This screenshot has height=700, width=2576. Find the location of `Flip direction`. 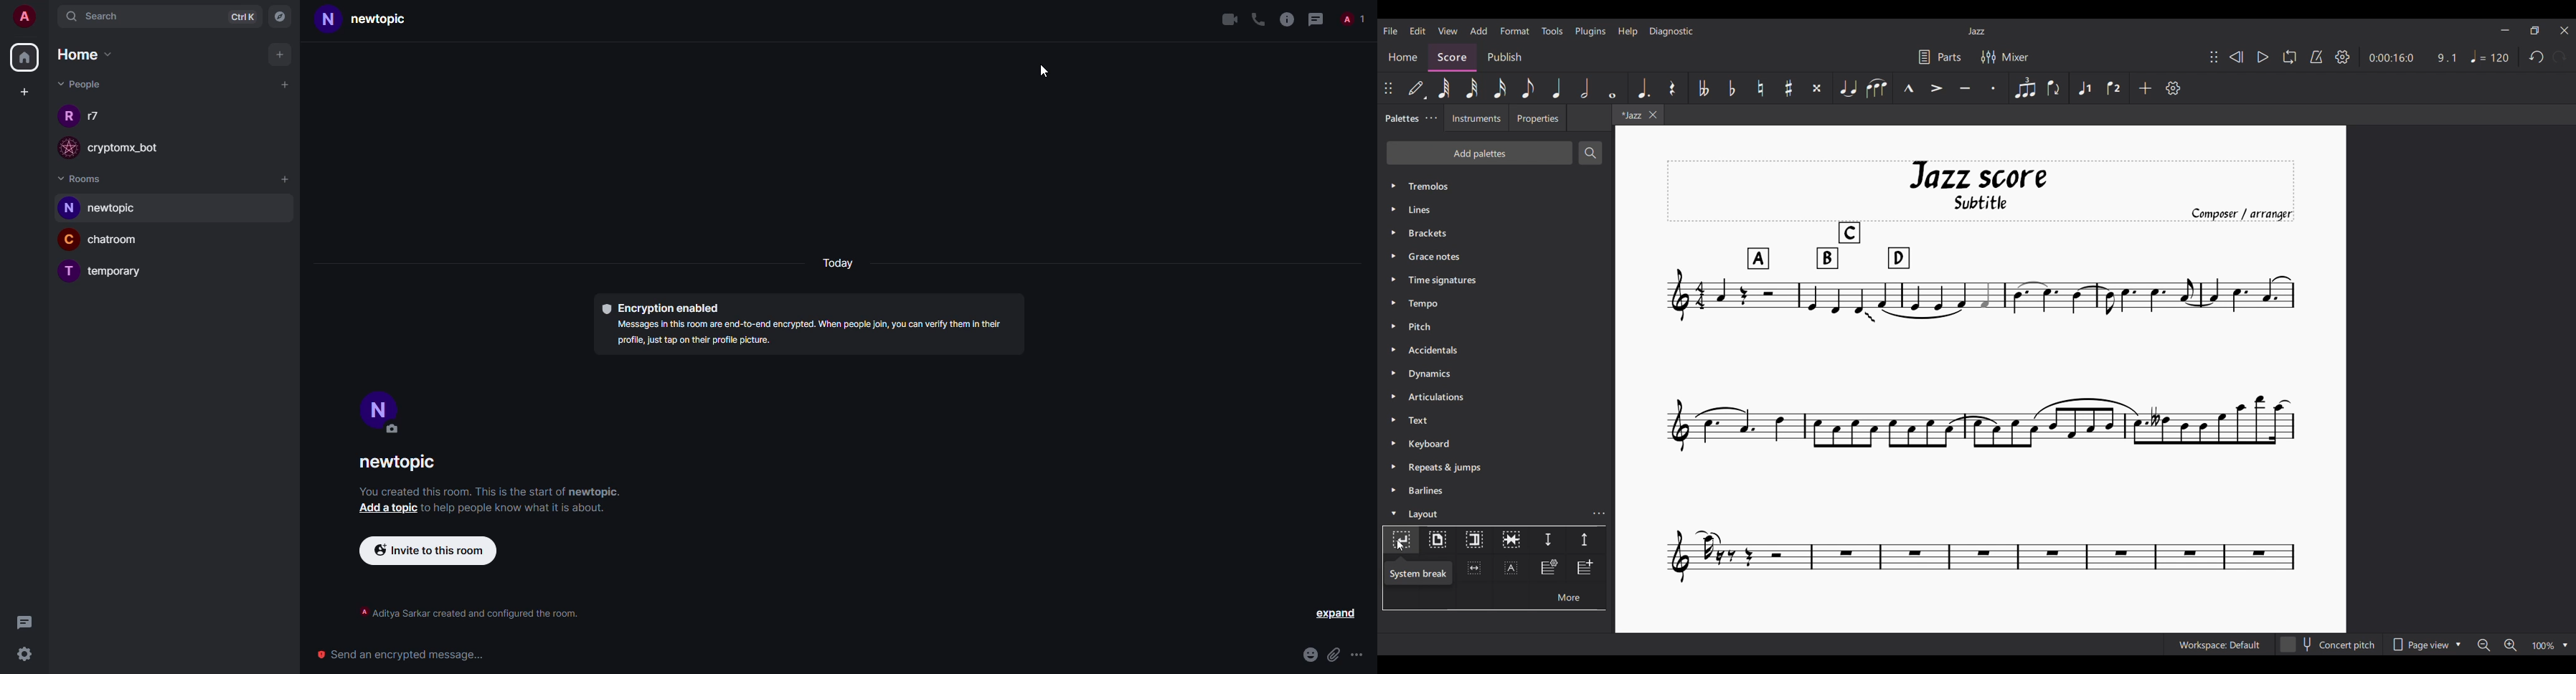

Flip direction is located at coordinates (2053, 88).